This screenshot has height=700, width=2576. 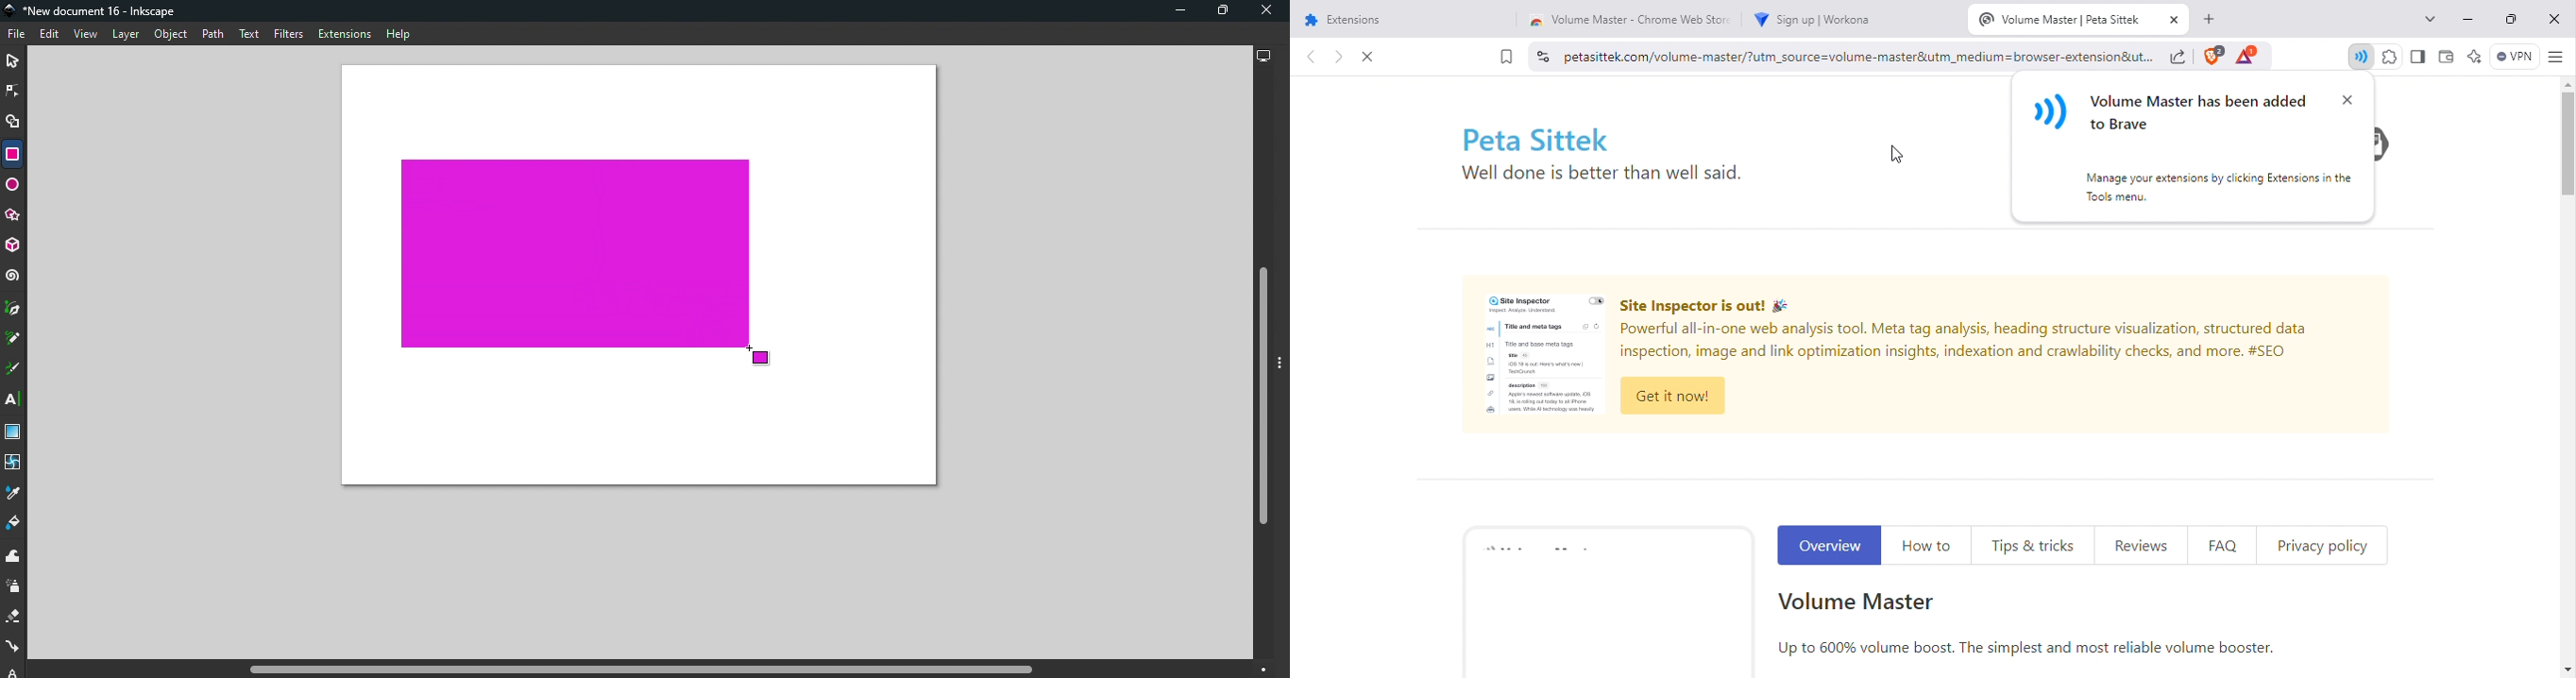 What do you see at coordinates (17, 557) in the screenshot?
I see `Tweak tool` at bounding box center [17, 557].